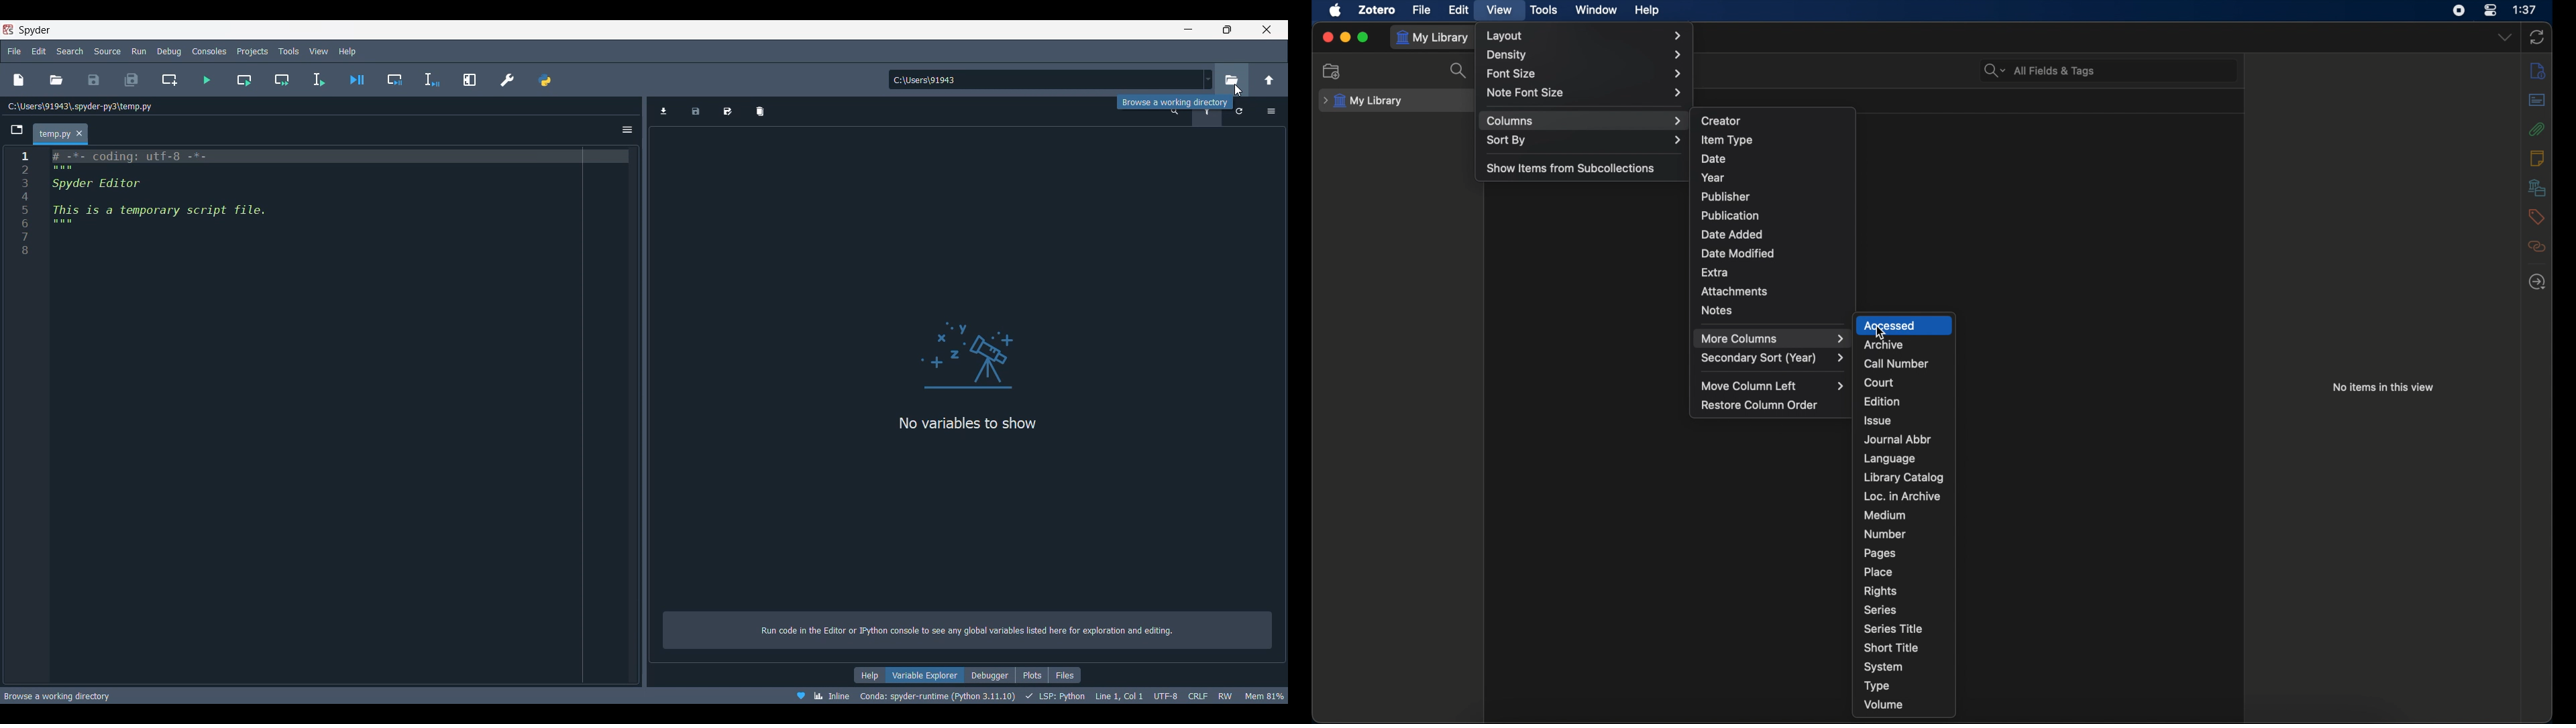 The width and height of the screenshot is (2576, 728). Describe the element at coordinates (1648, 11) in the screenshot. I see `help` at that location.